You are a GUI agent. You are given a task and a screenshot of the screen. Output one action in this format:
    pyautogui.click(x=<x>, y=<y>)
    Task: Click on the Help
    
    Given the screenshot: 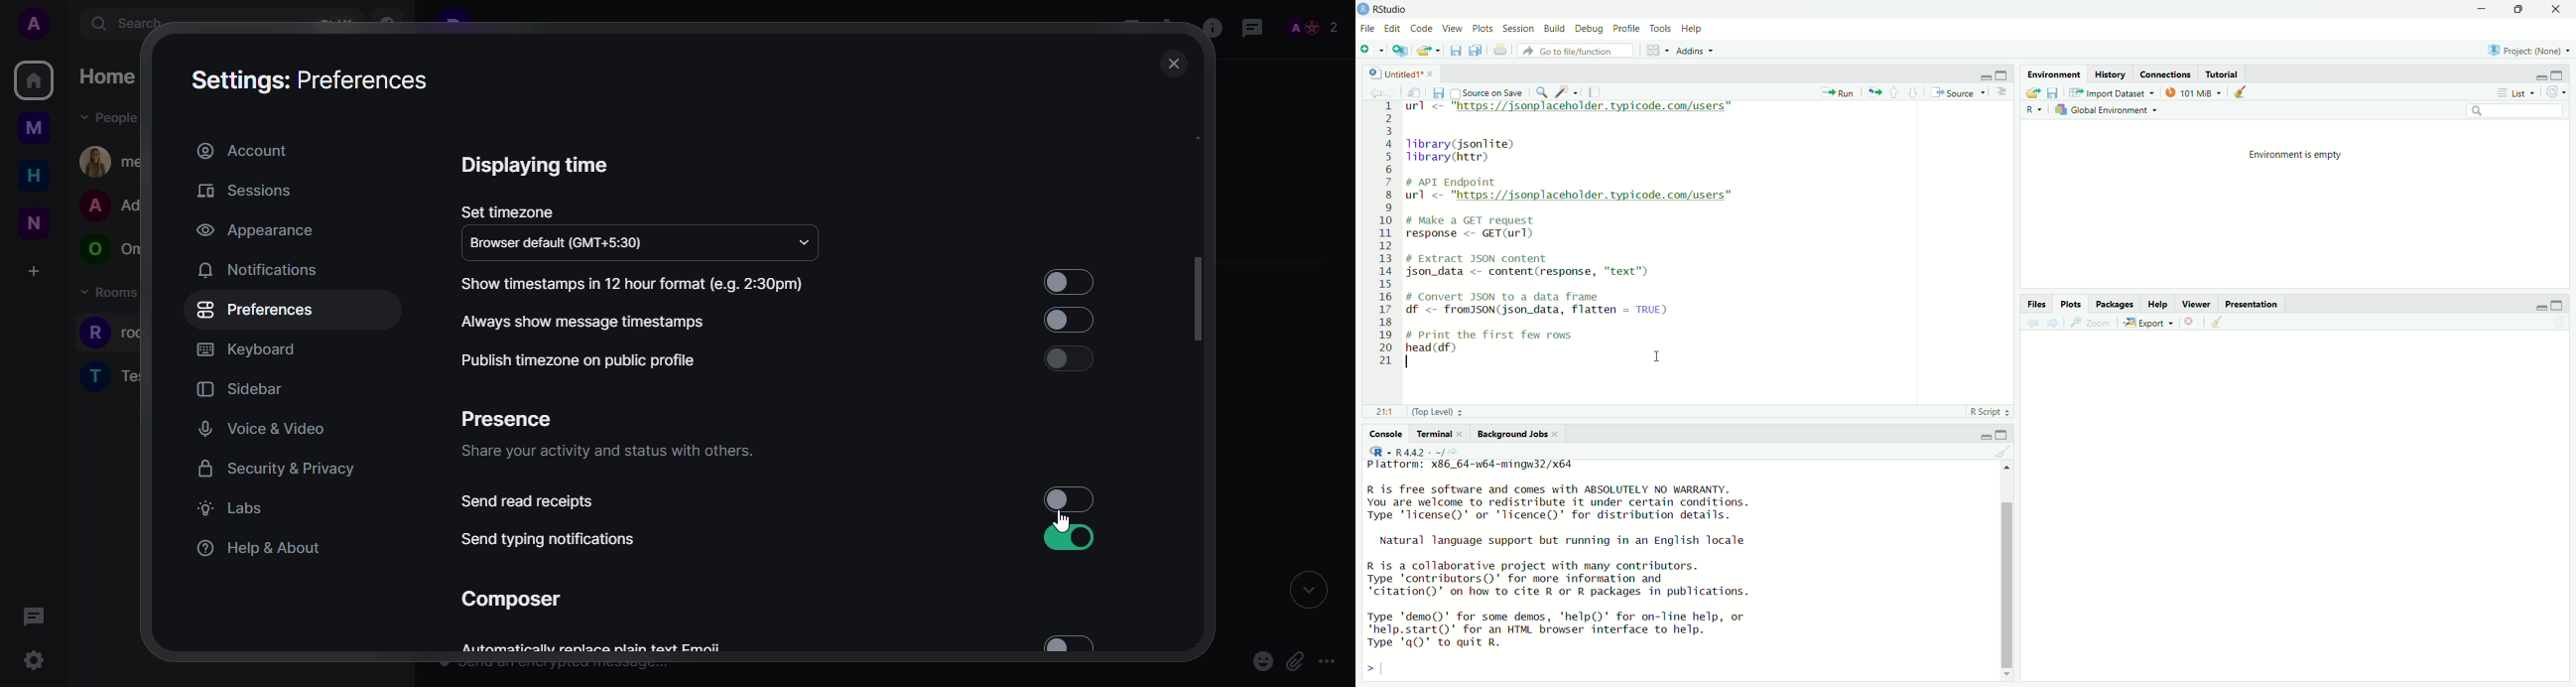 What is the action you would take?
    pyautogui.click(x=2158, y=305)
    